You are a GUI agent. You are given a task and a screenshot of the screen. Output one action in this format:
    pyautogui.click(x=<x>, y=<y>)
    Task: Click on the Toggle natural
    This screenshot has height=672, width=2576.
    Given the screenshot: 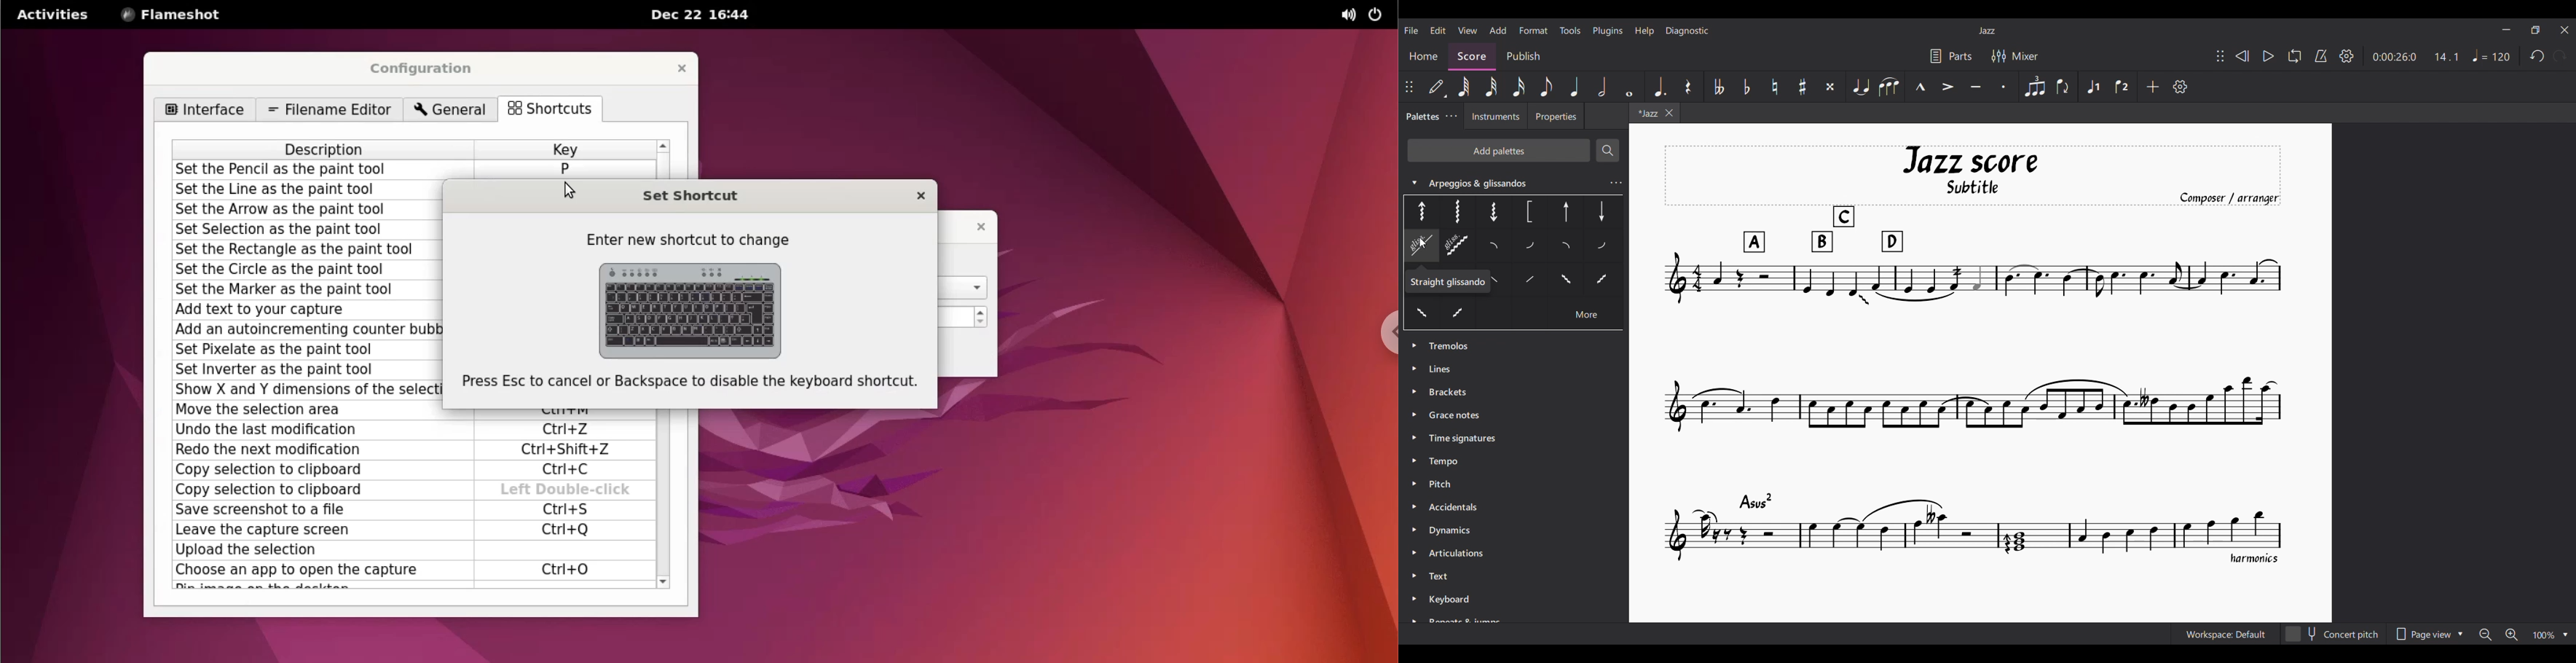 What is the action you would take?
    pyautogui.click(x=1776, y=87)
    